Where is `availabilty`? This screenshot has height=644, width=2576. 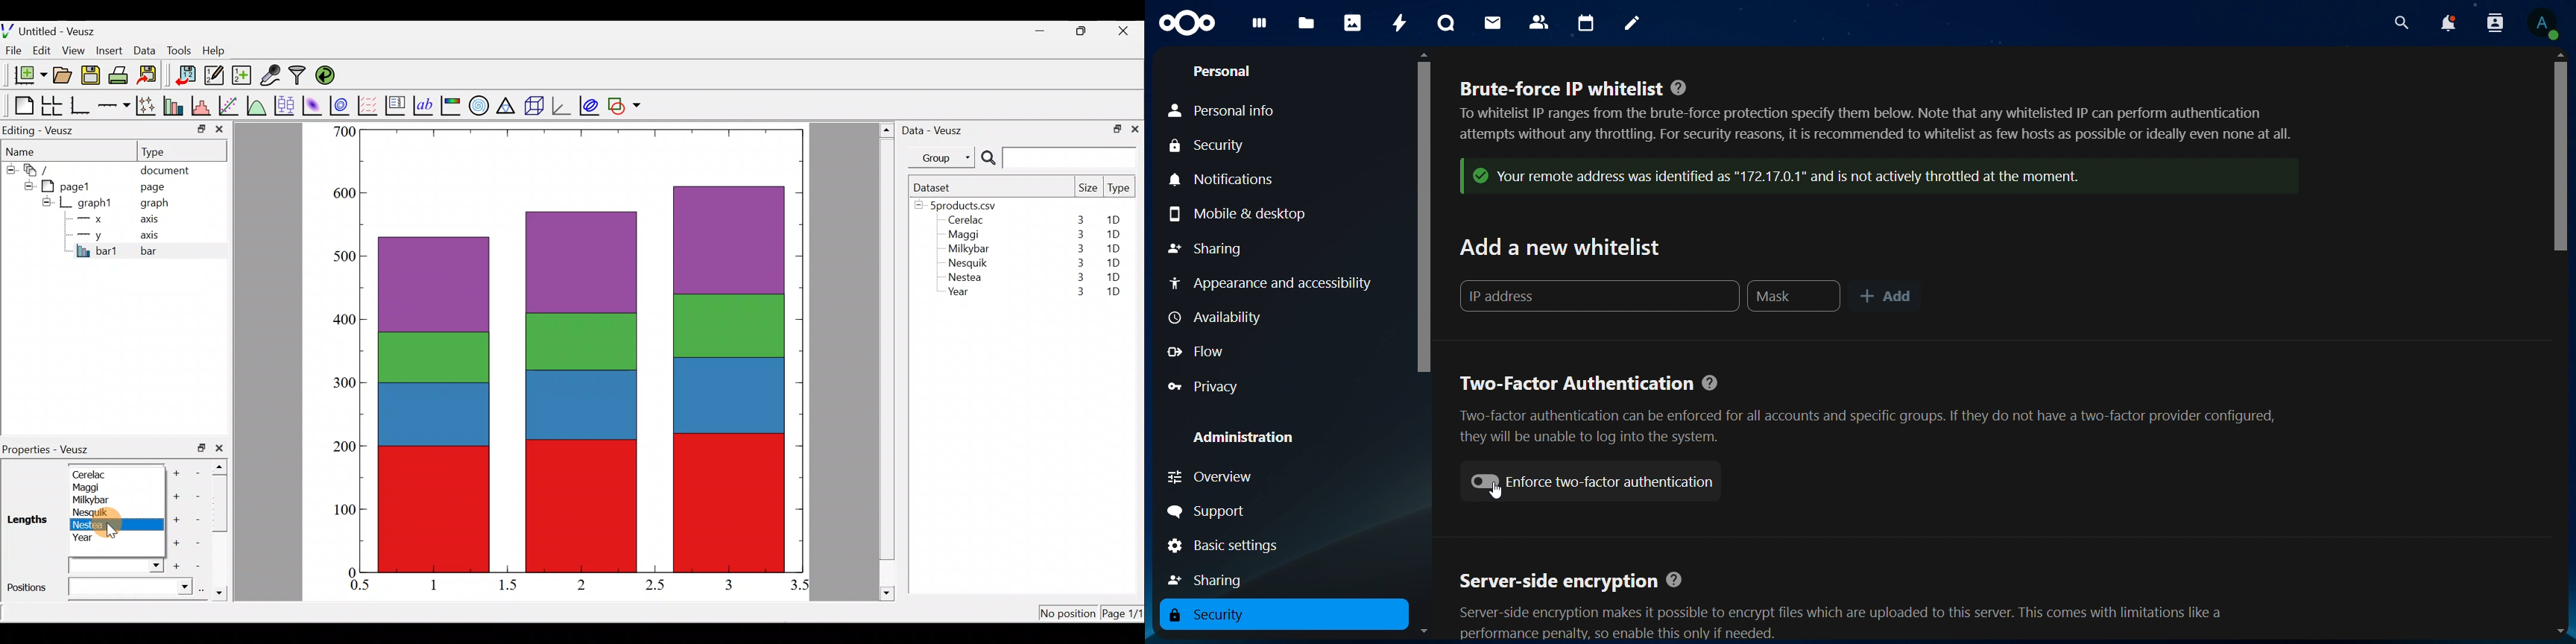 availabilty is located at coordinates (1222, 316).